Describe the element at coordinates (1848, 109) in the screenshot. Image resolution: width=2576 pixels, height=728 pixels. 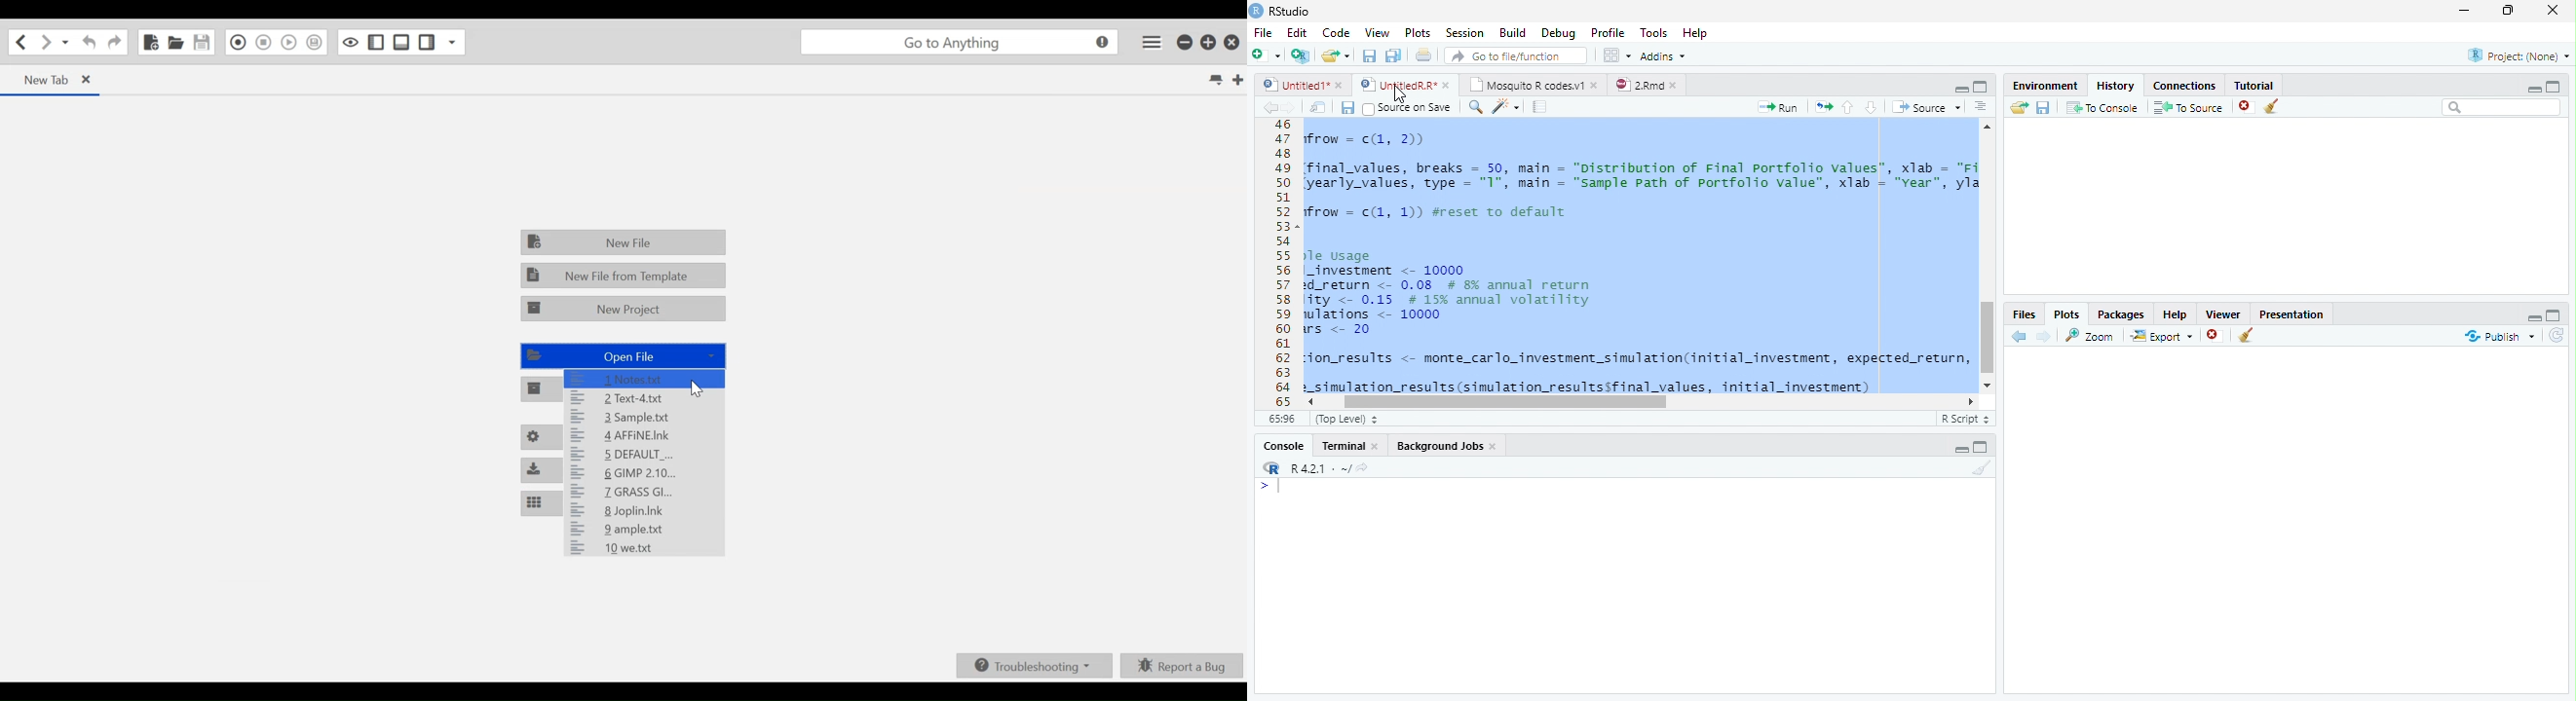
I see `Go to previous section of code` at that location.